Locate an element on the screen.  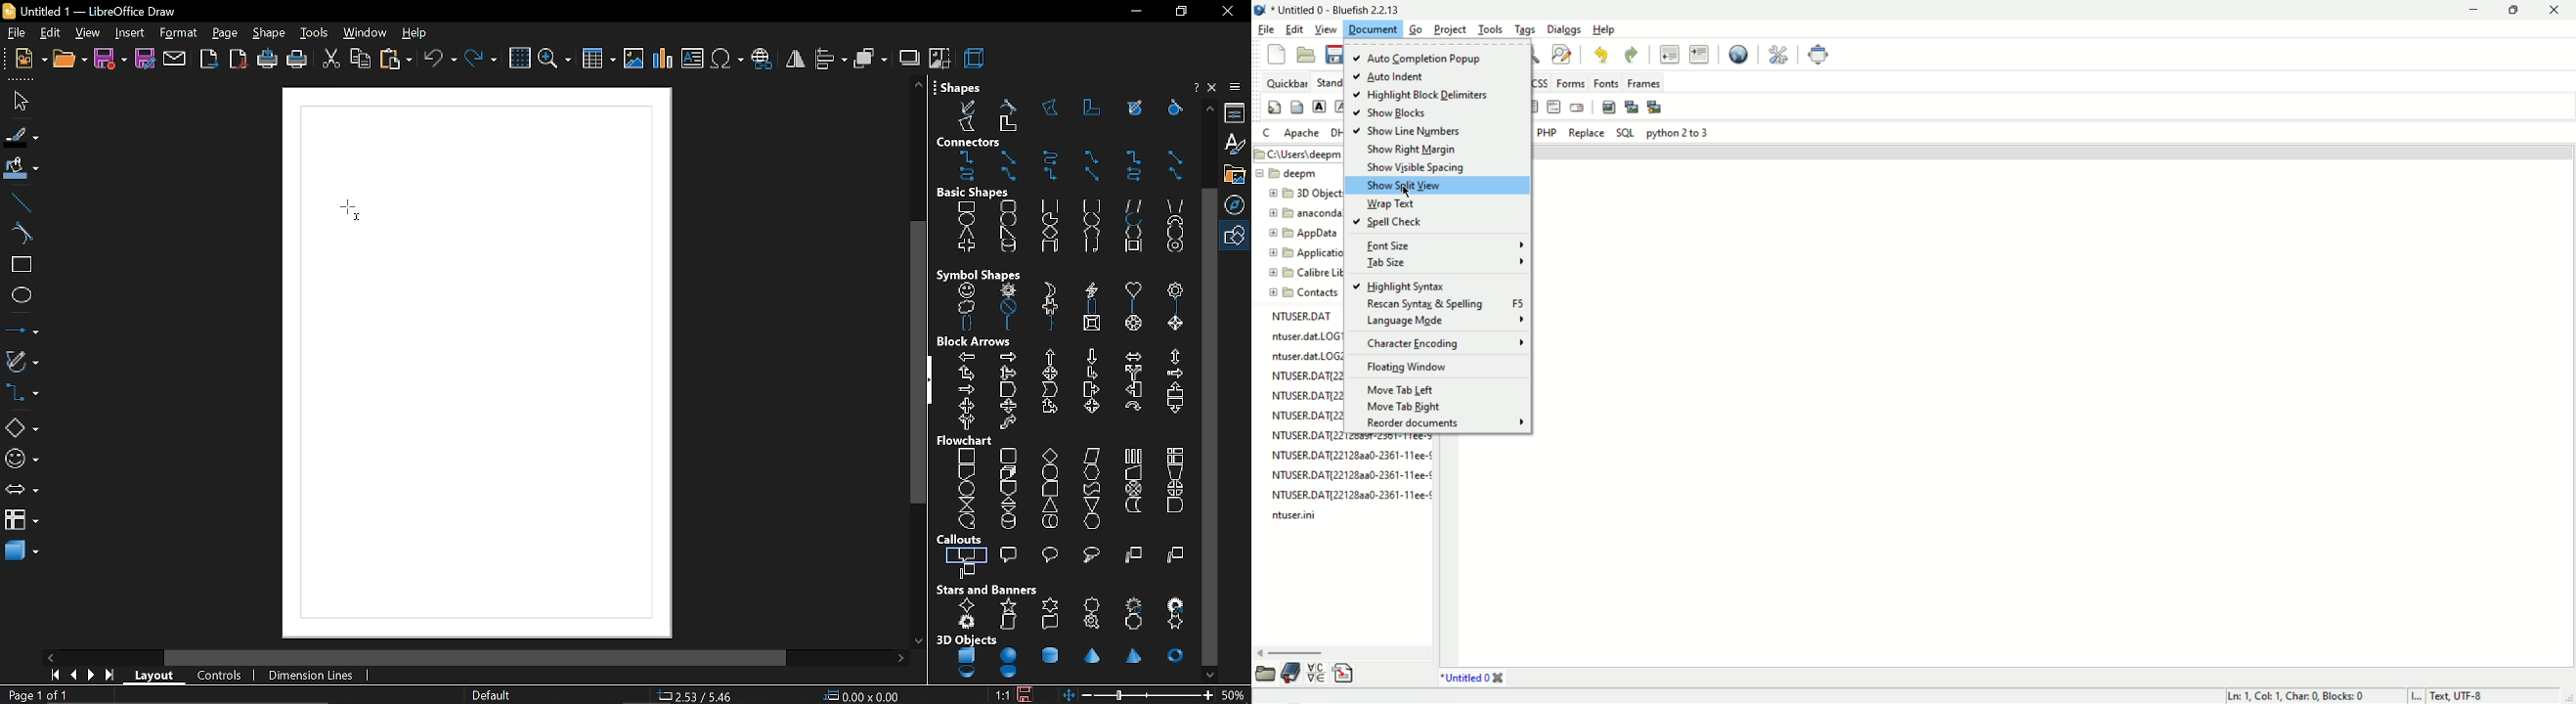
sequential access is located at coordinates (967, 520).